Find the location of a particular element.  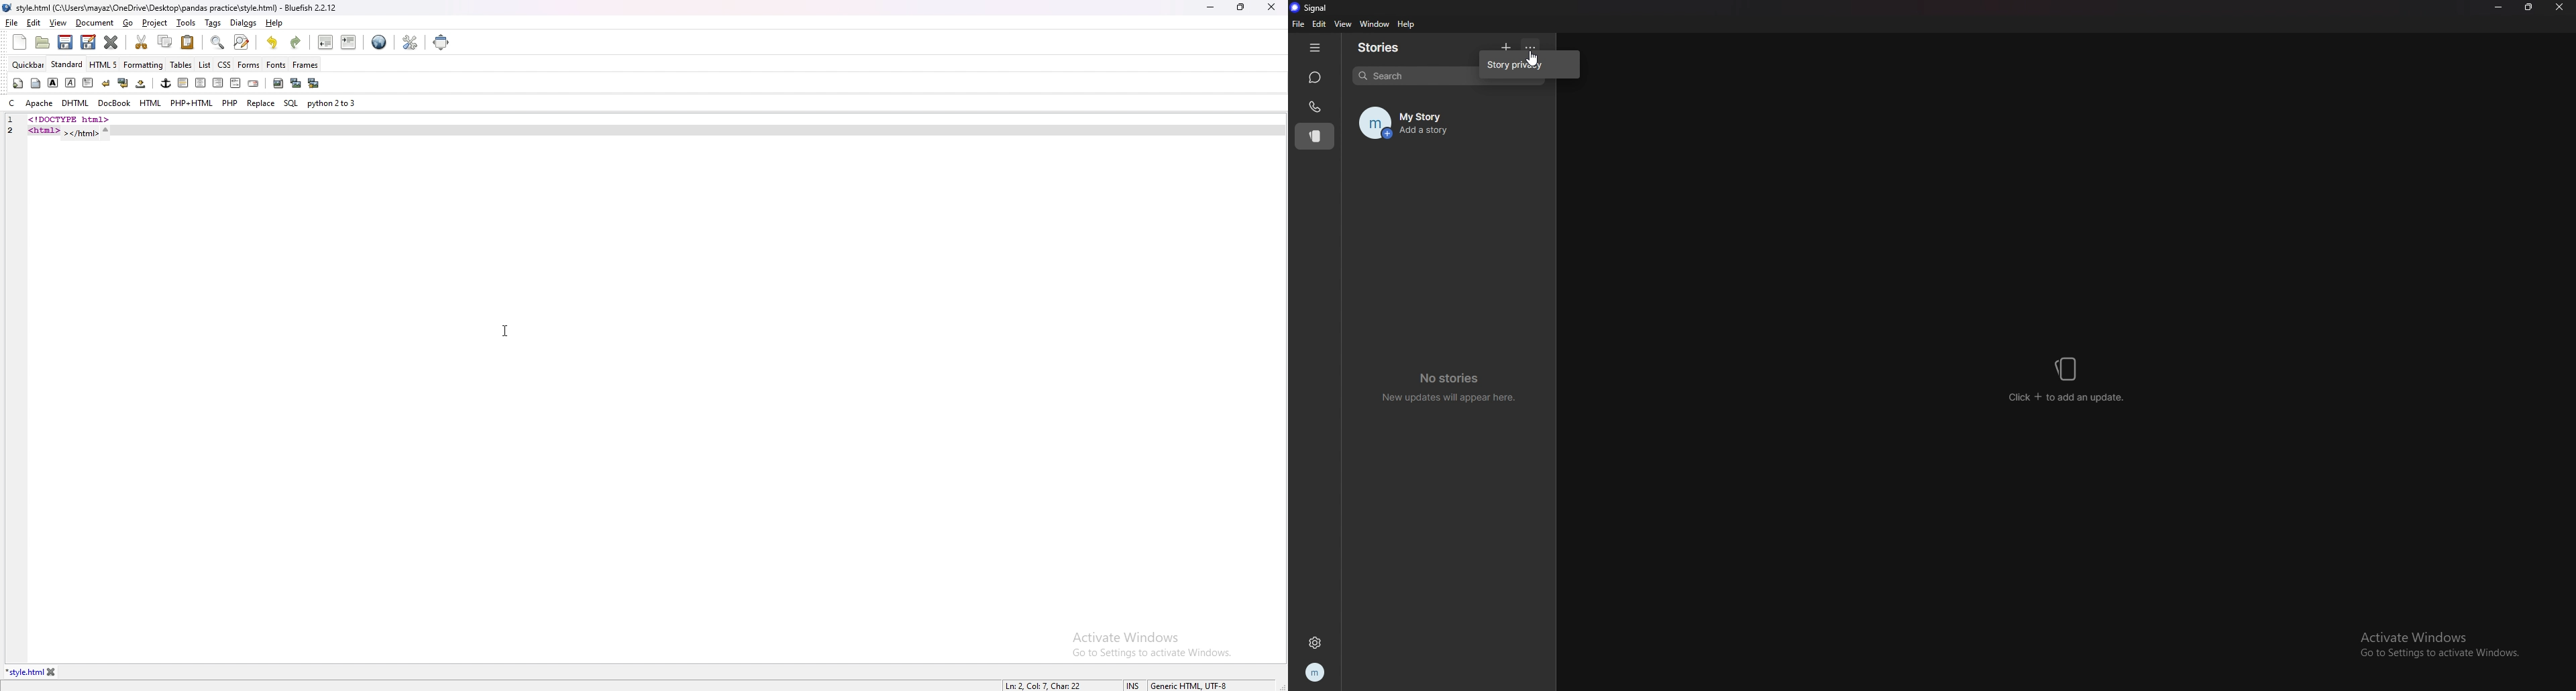

no stories new updates will appear here is located at coordinates (1446, 388).